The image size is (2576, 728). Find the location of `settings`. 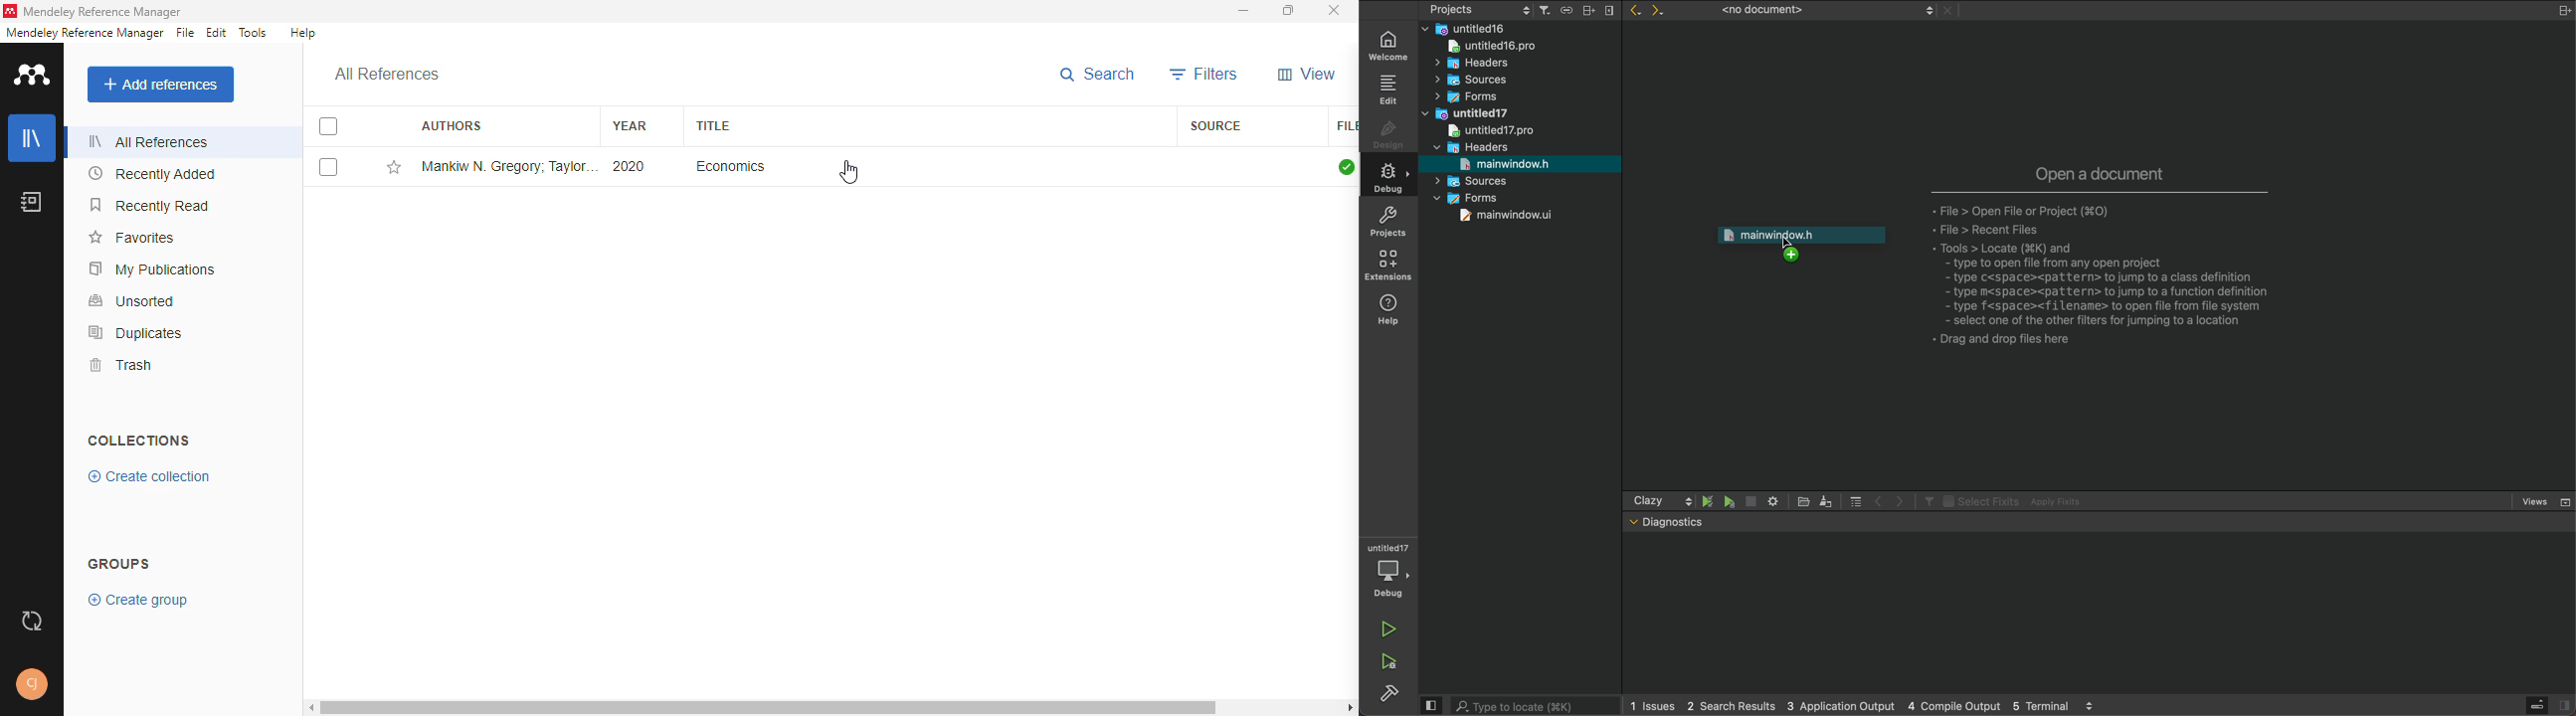

settings is located at coordinates (1772, 500).